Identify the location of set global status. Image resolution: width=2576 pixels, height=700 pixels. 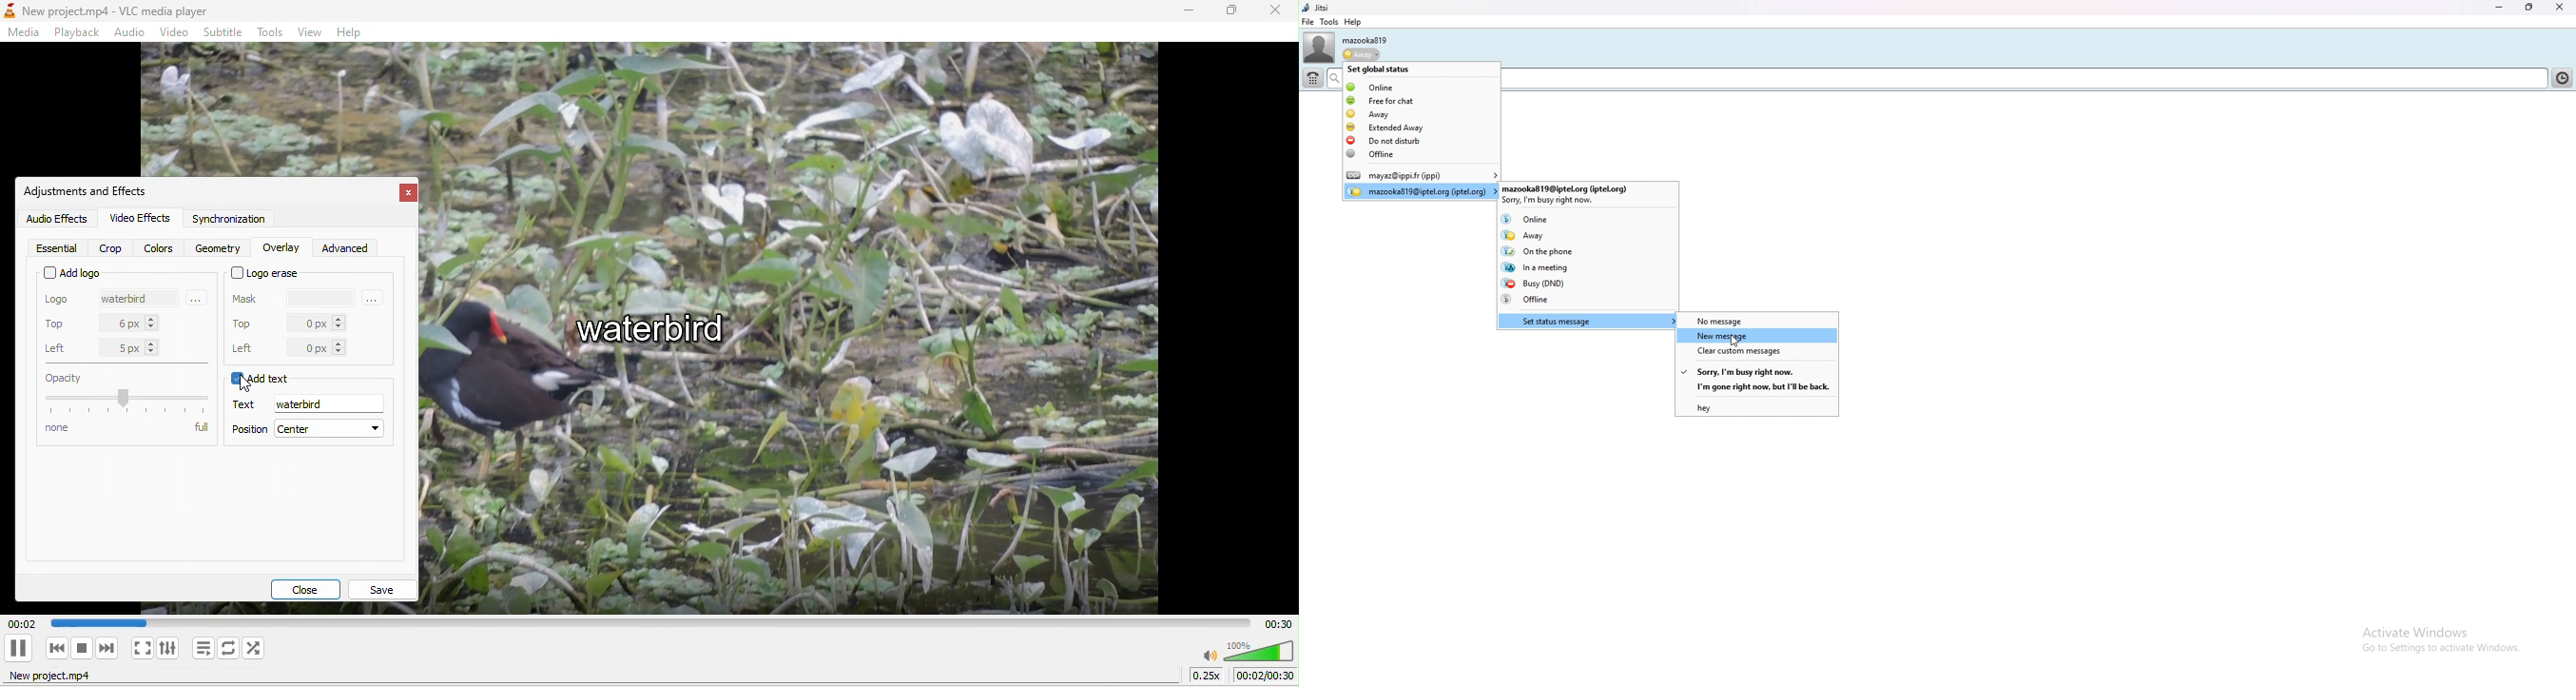
(1421, 69).